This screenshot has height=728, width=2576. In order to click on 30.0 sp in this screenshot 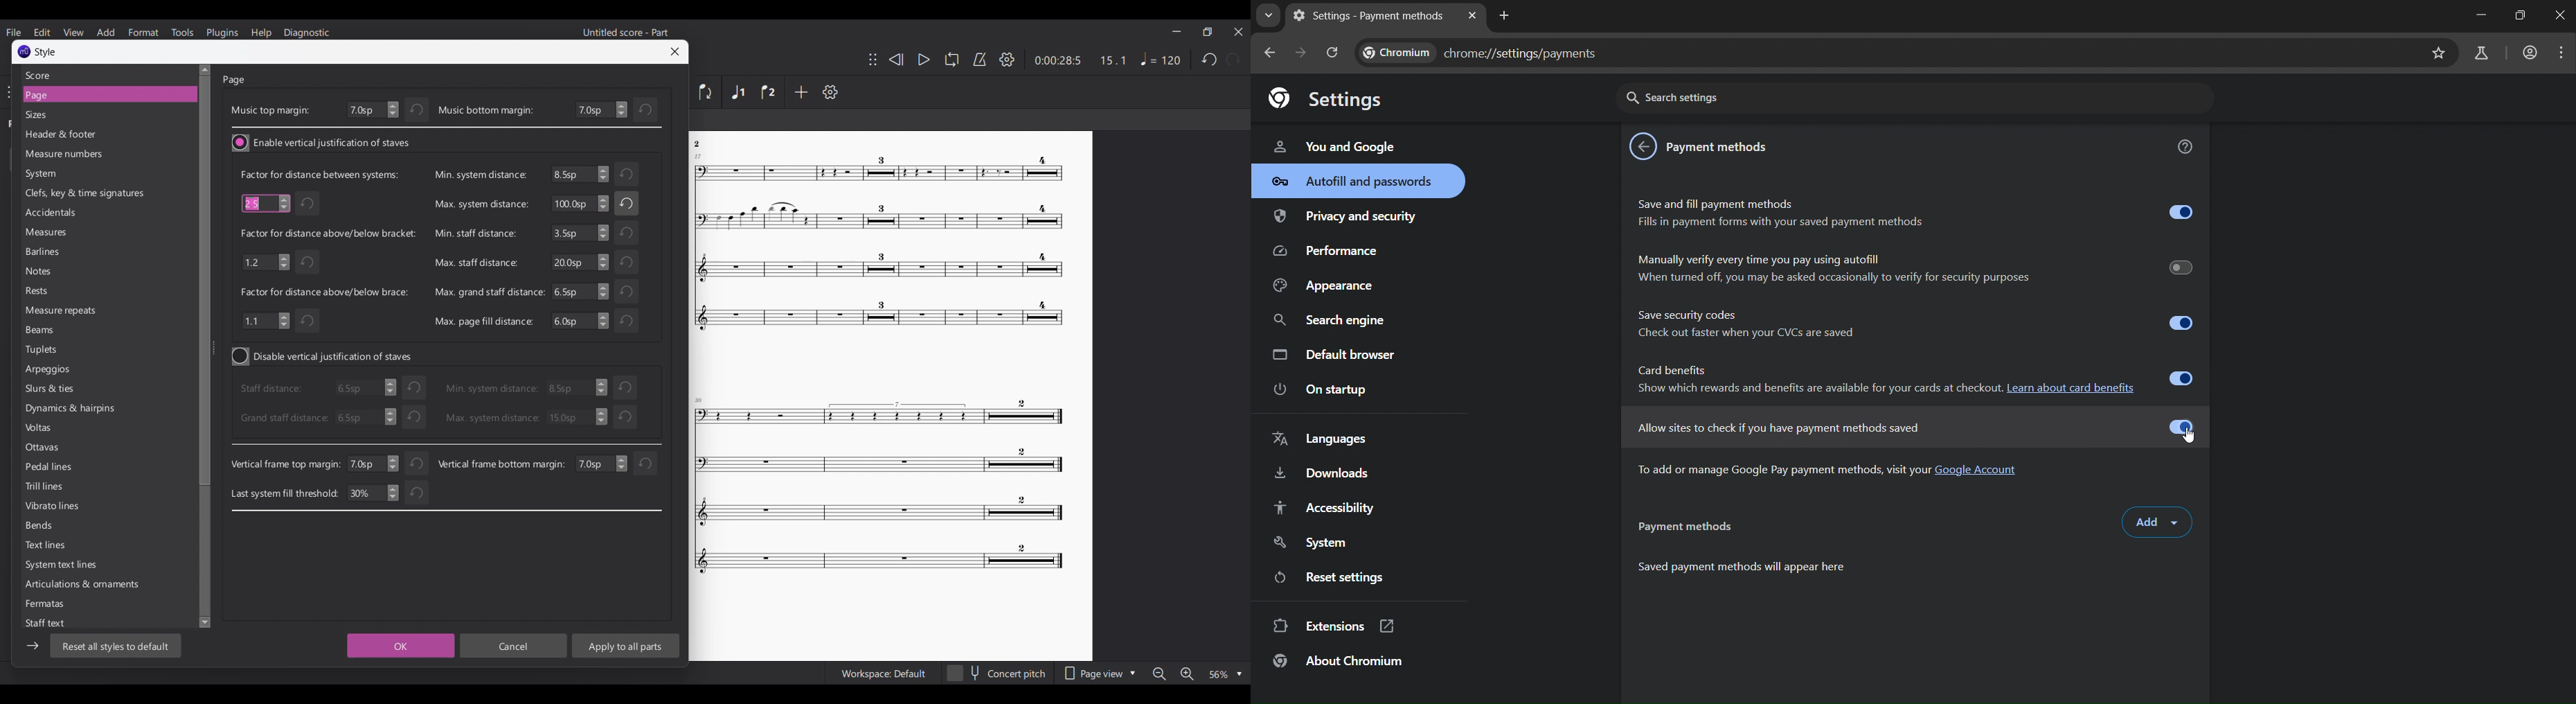, I will do `click(577, 417)`.